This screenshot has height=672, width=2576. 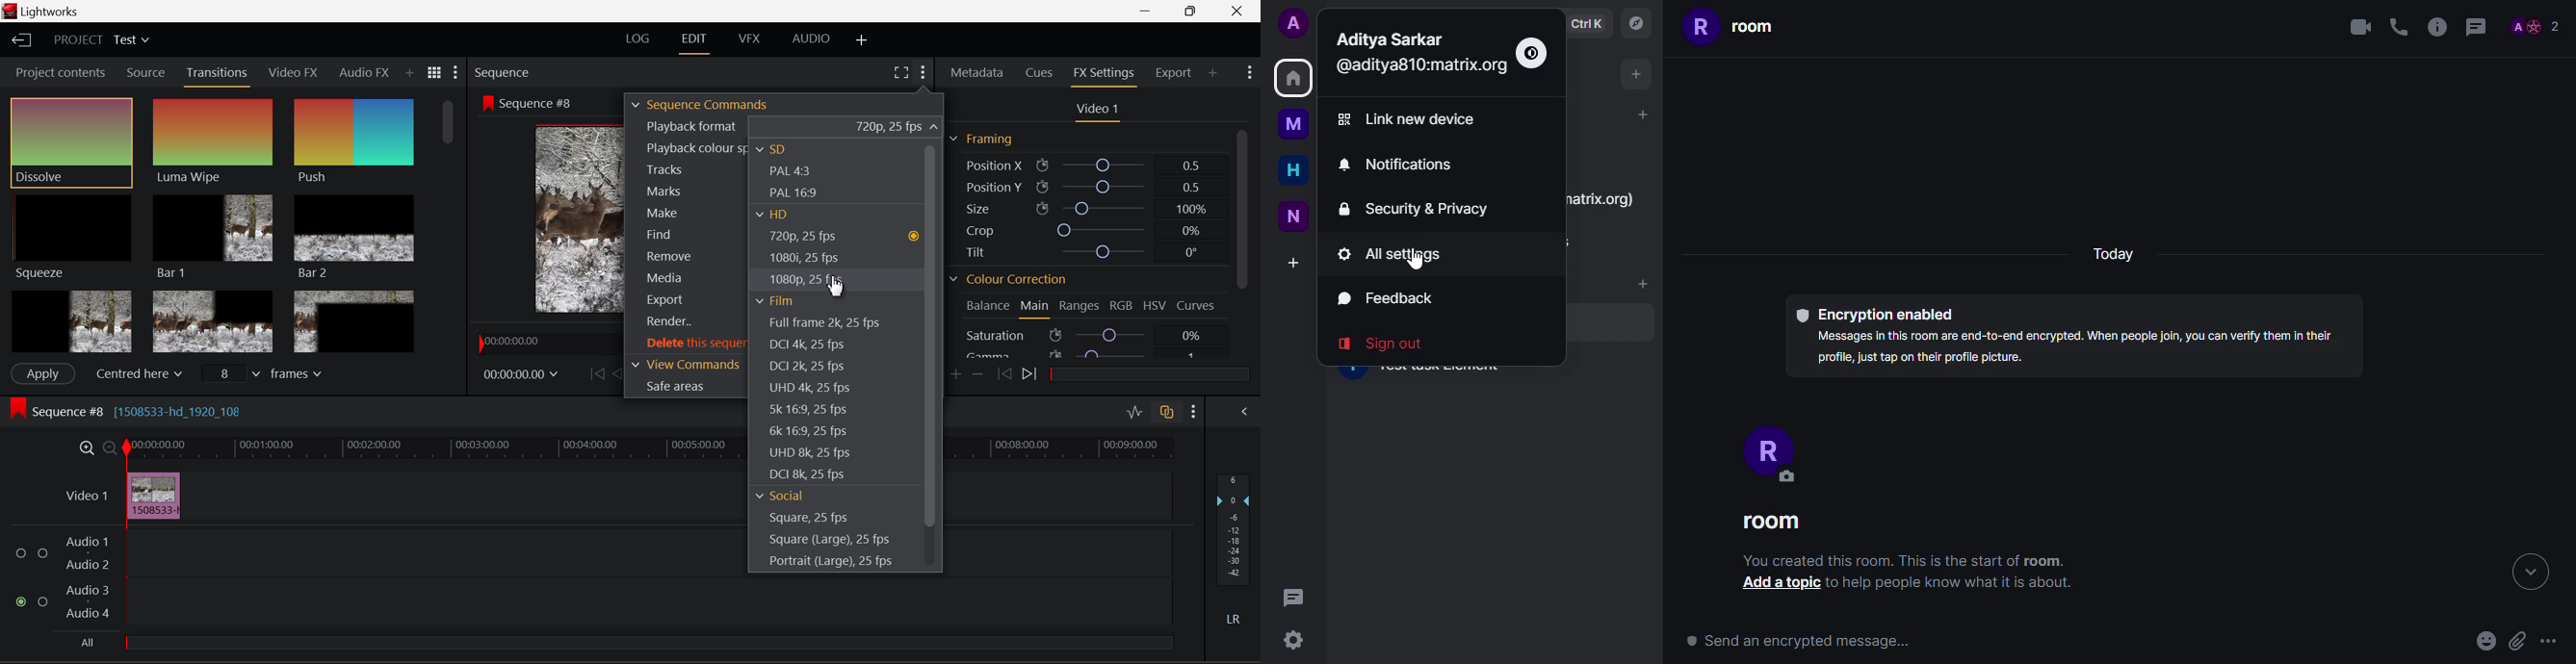 What do you see at coordinates (532, 103) in the screenshot?
I see `Sequence #8` at bounding box center [532, 103].